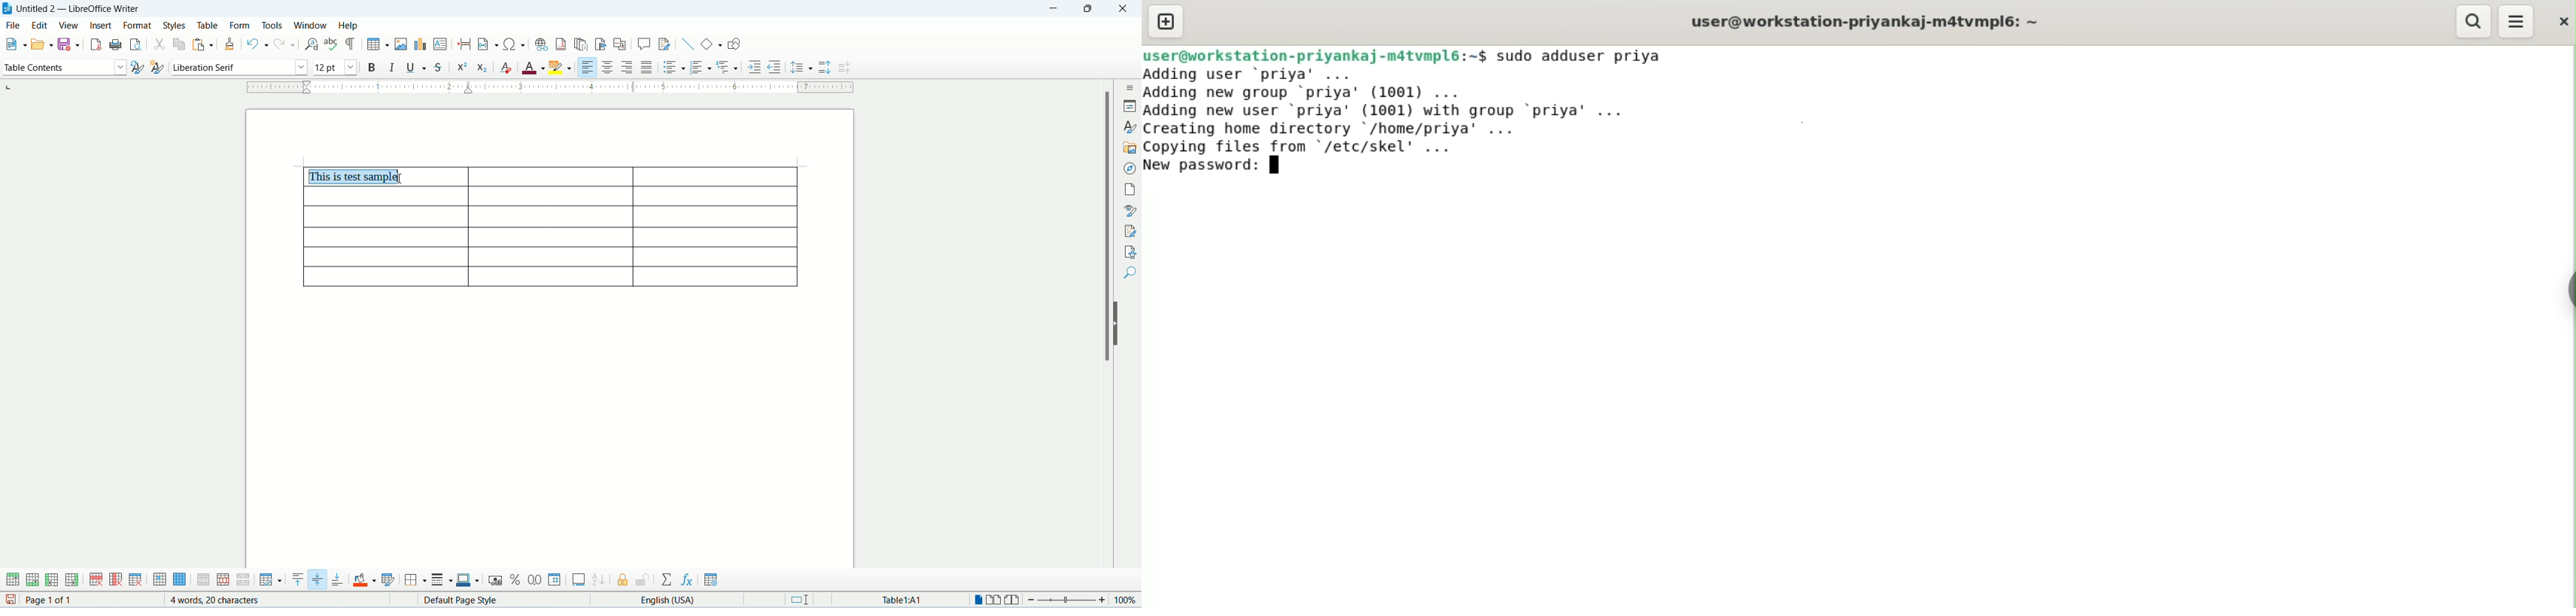  What do you see at coordinates (804, 600) in the screenshot?
I see `standard selection` at bounding box center [804, 600].